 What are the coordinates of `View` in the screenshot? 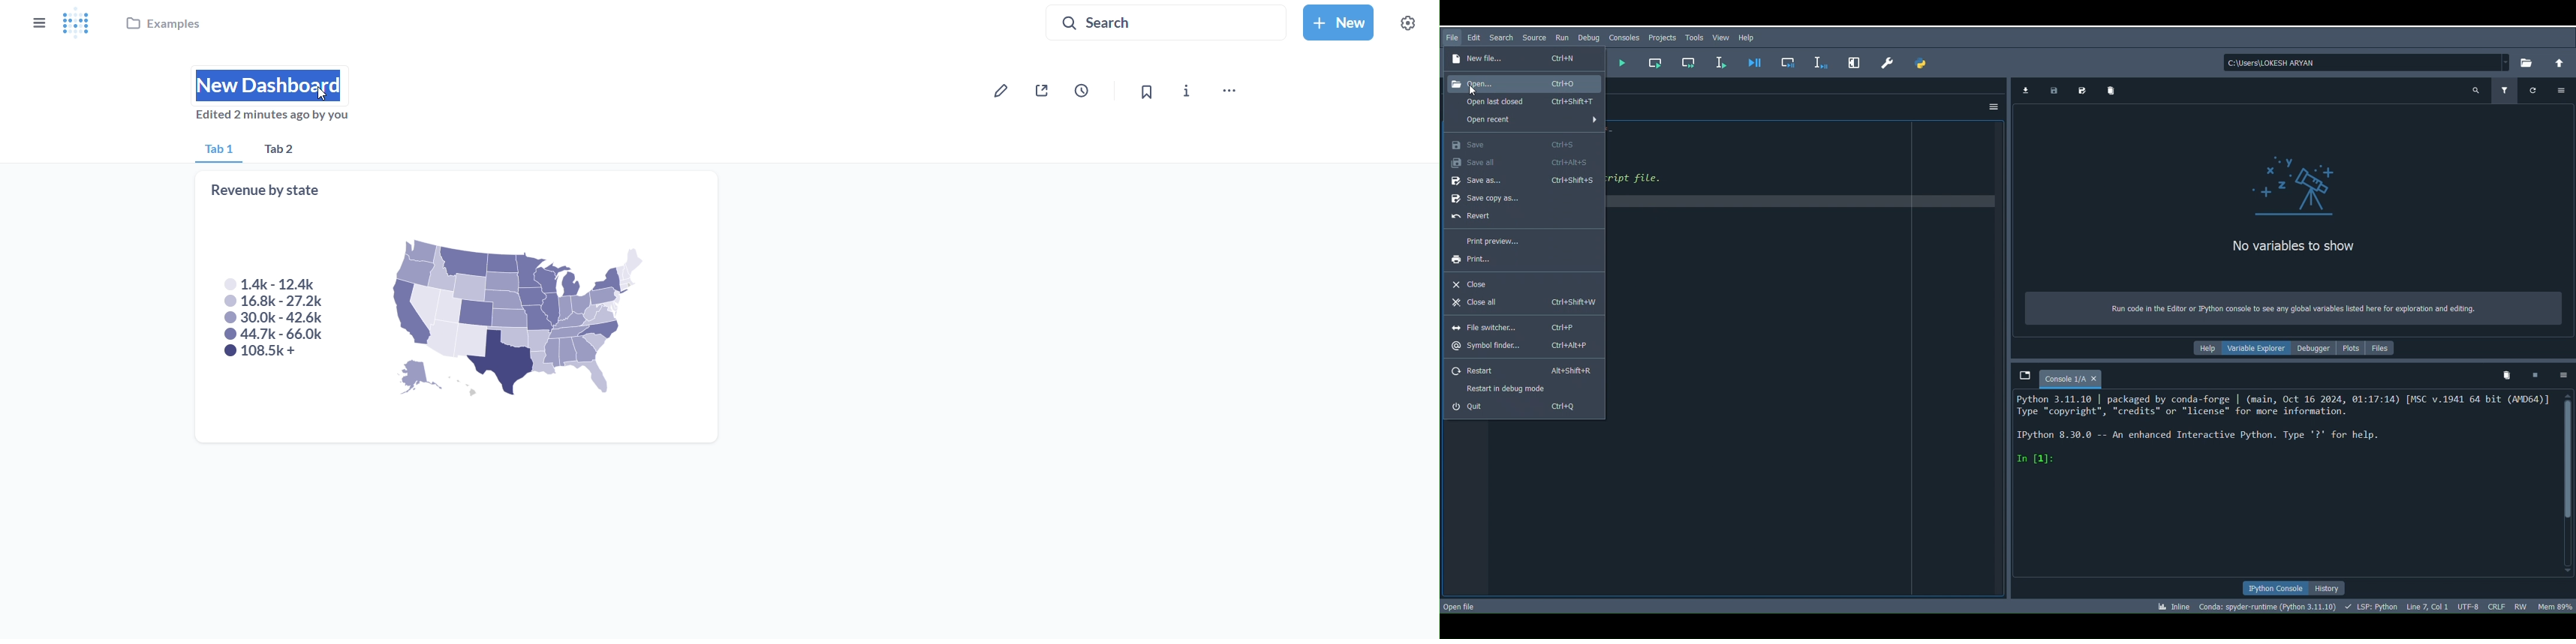 It's located at (1719, 37).